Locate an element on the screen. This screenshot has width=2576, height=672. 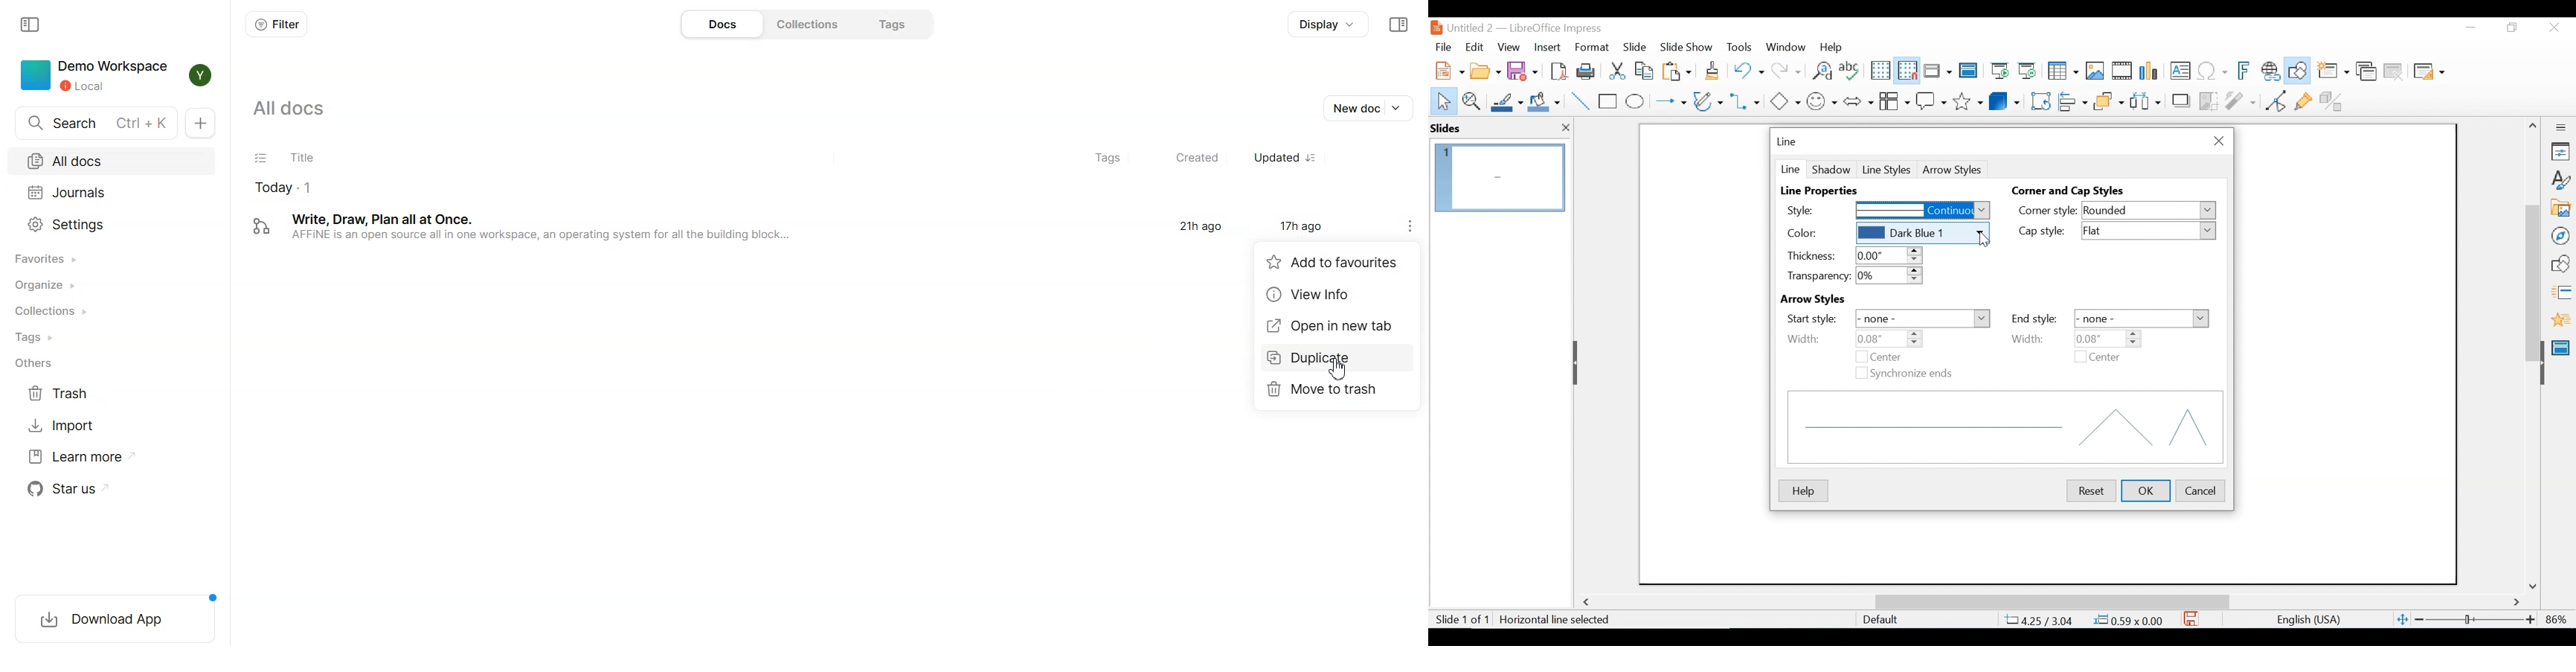
Select atleast three images to Distribute is located at coordinates (2145, 100).